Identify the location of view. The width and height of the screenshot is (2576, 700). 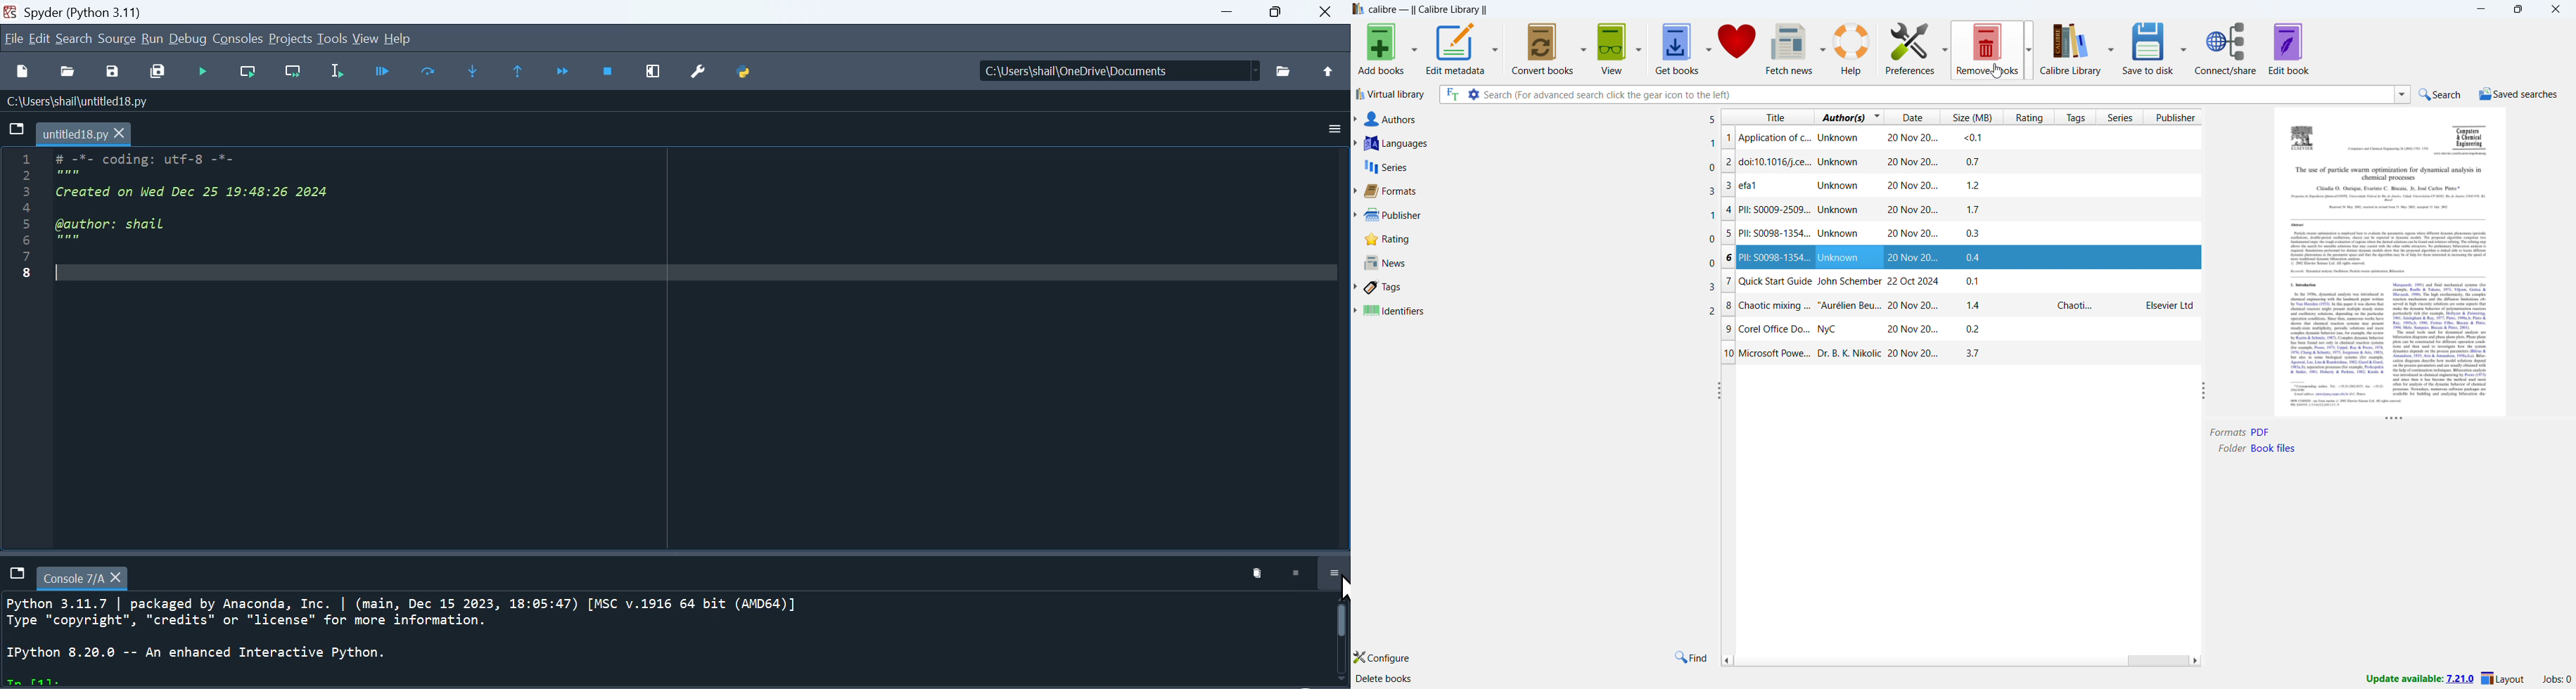
(1613, 47).